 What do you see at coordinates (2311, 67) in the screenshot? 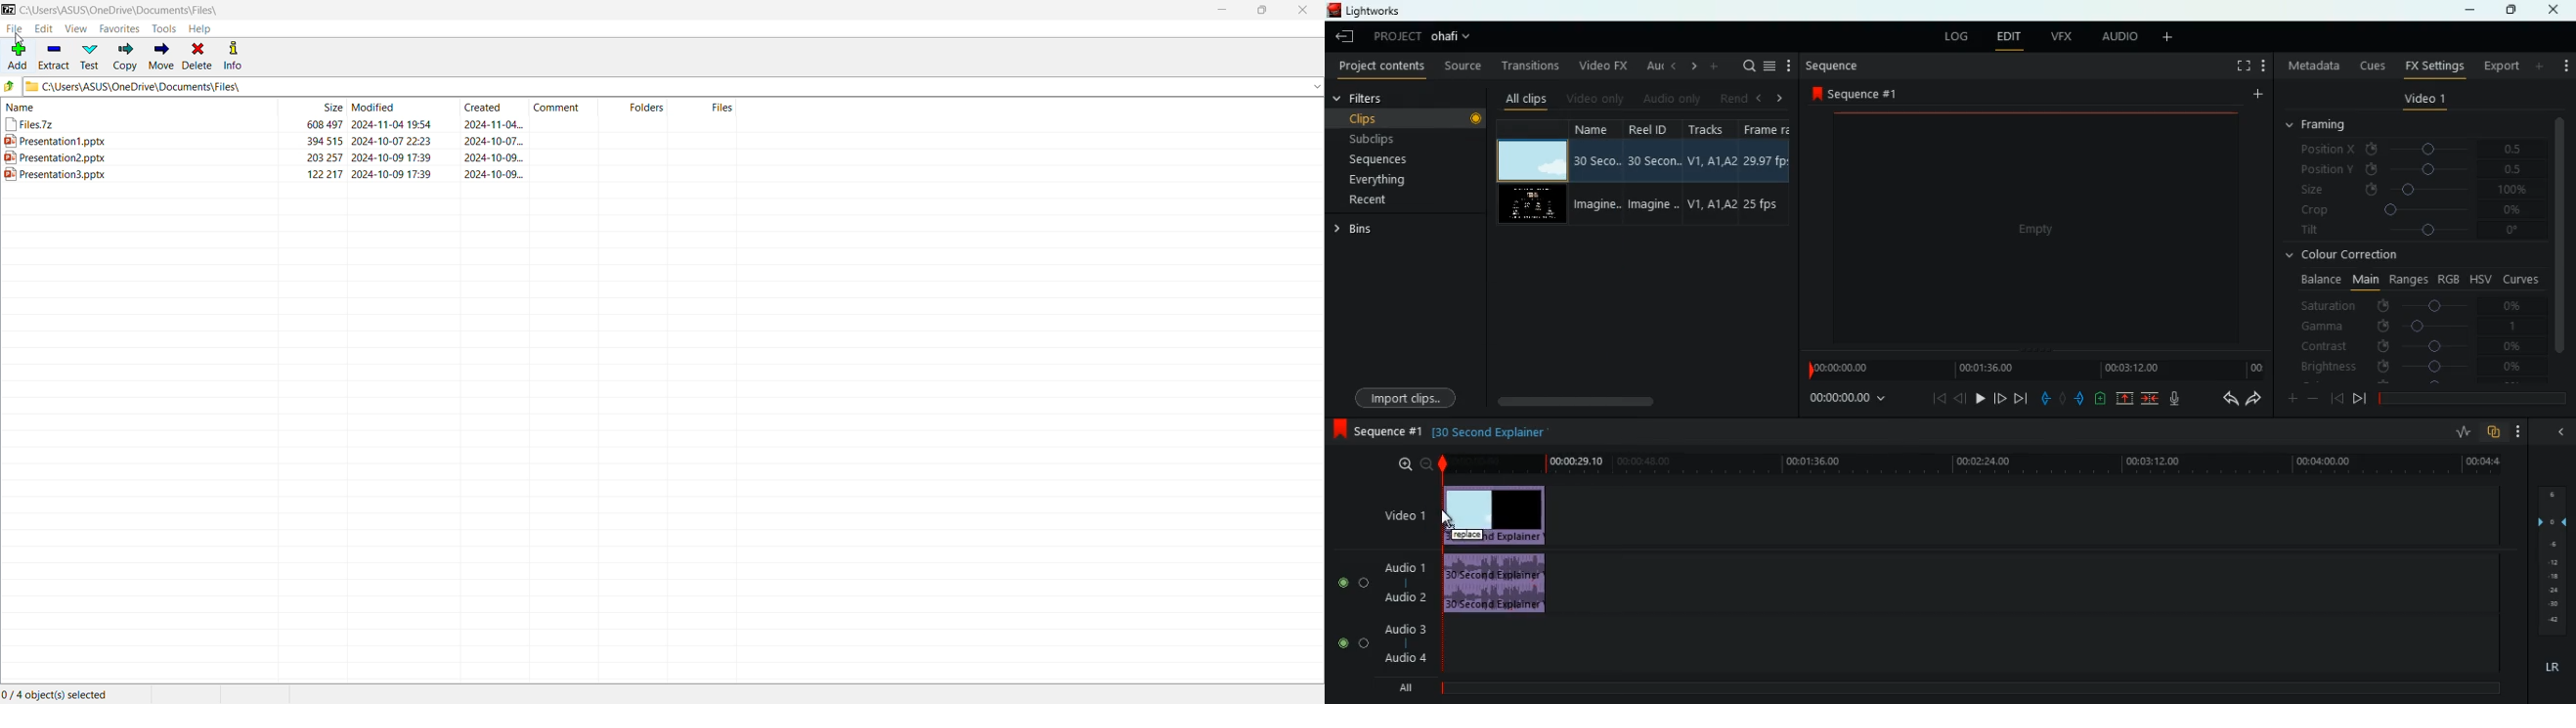
I see `metadata` at bounding box center [2311, 67].